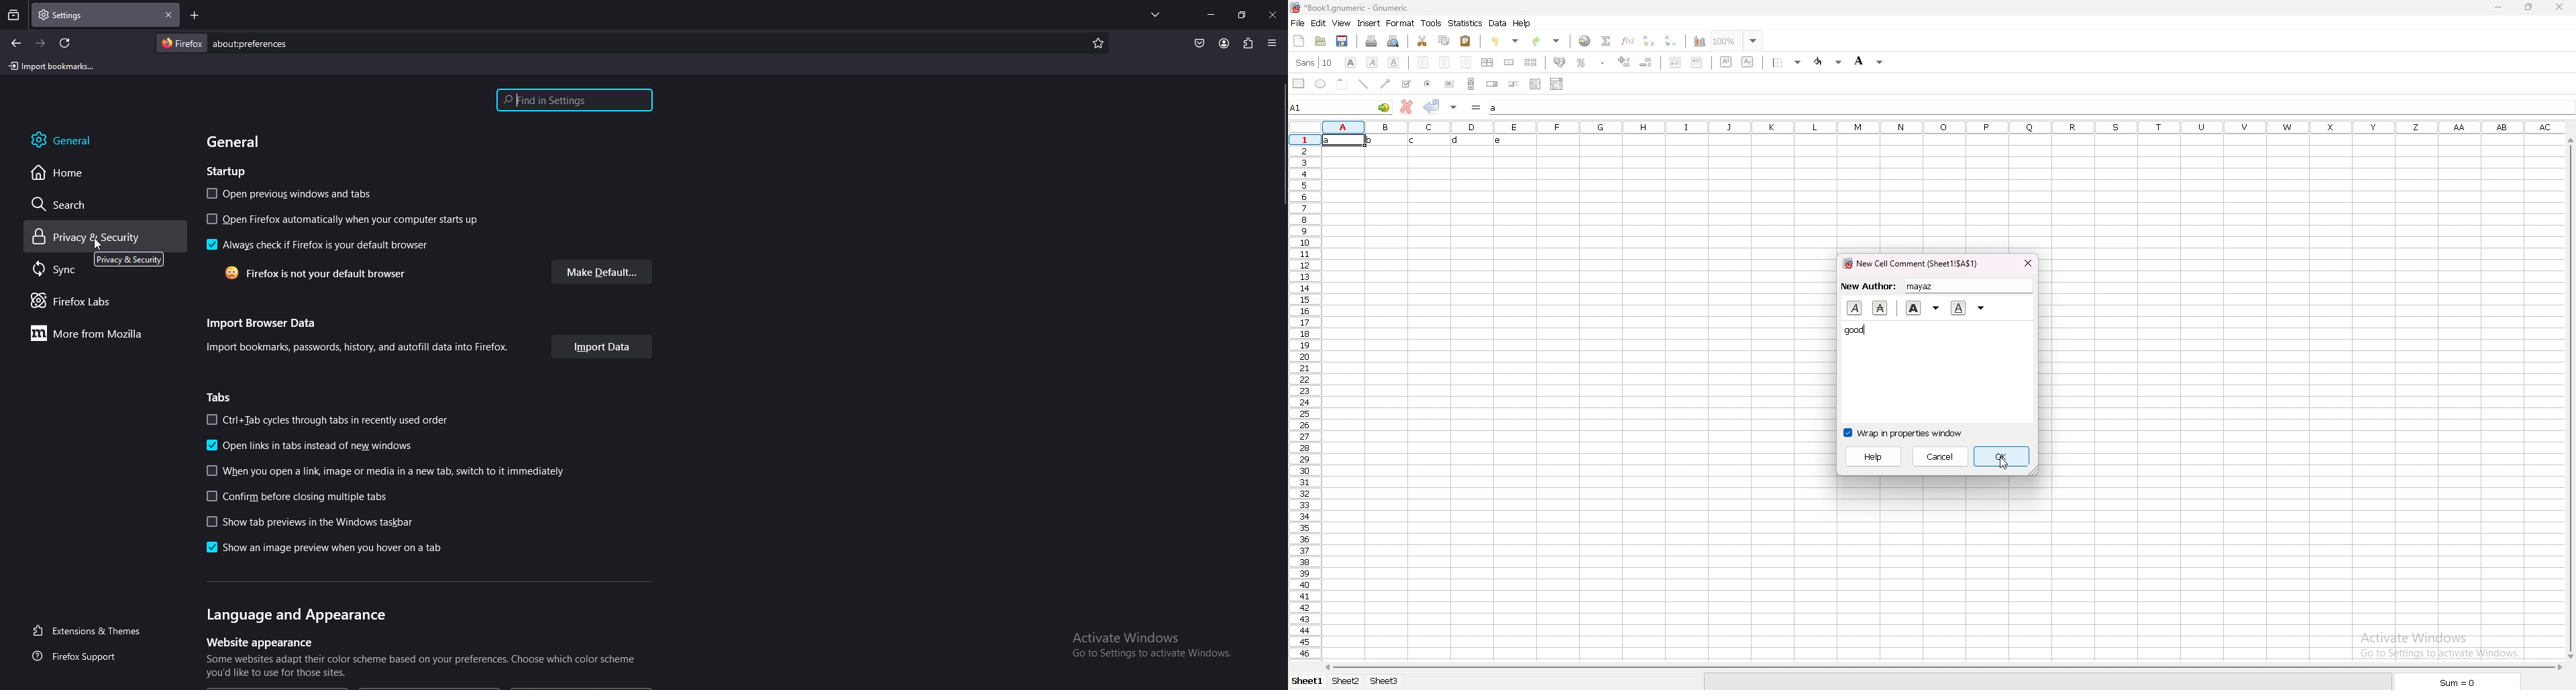 This screenshot has width=2576, height=700. I want to click on firefox, so click(181, 43).